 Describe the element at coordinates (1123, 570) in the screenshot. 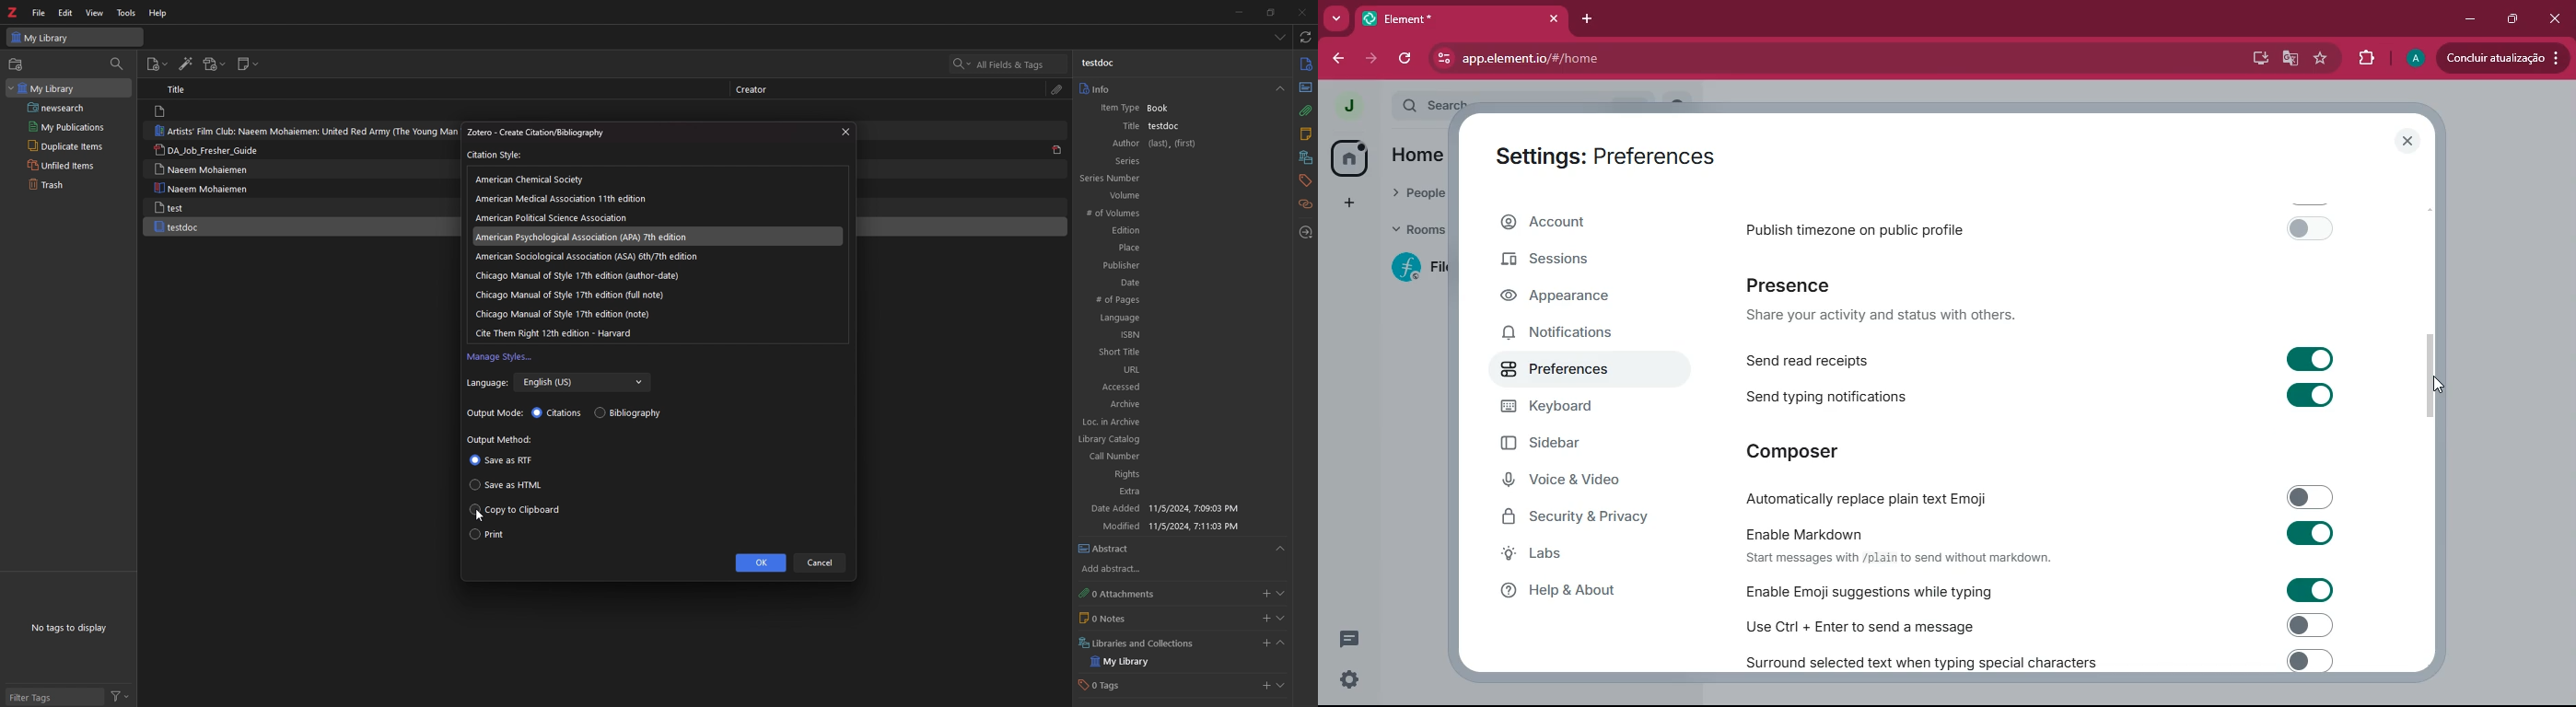

I see `add abstract` at that location.